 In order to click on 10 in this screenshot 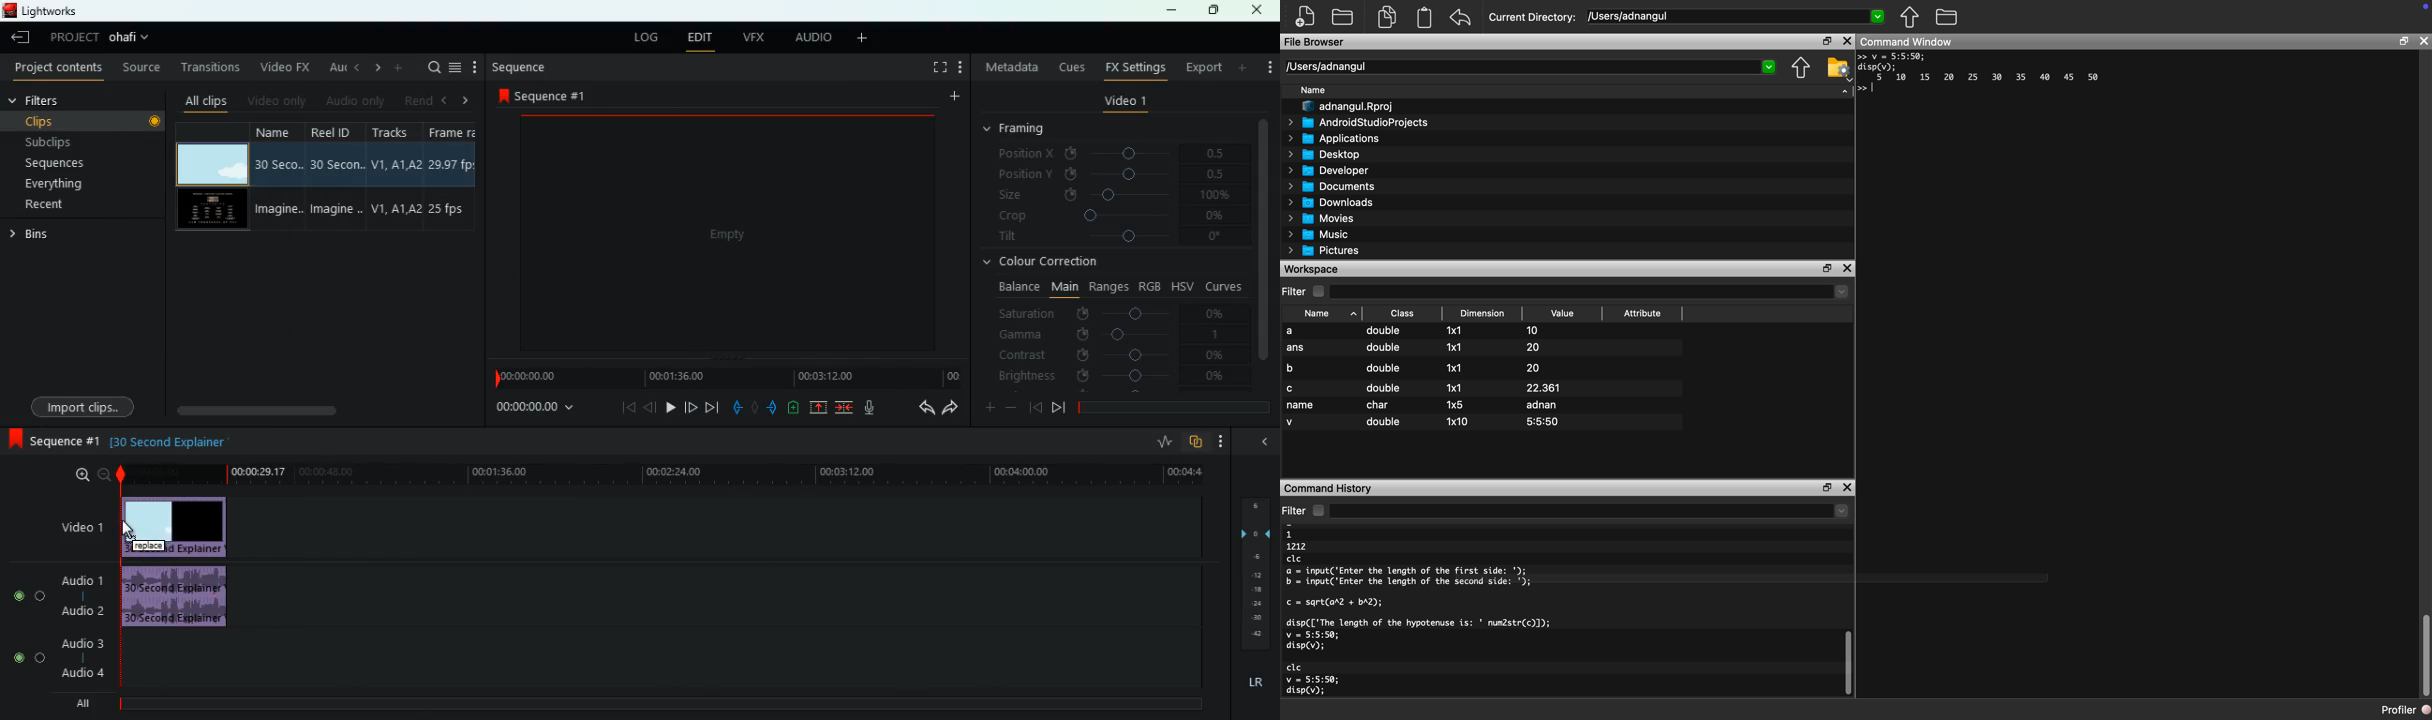, I will do `click(1535, 330)`.